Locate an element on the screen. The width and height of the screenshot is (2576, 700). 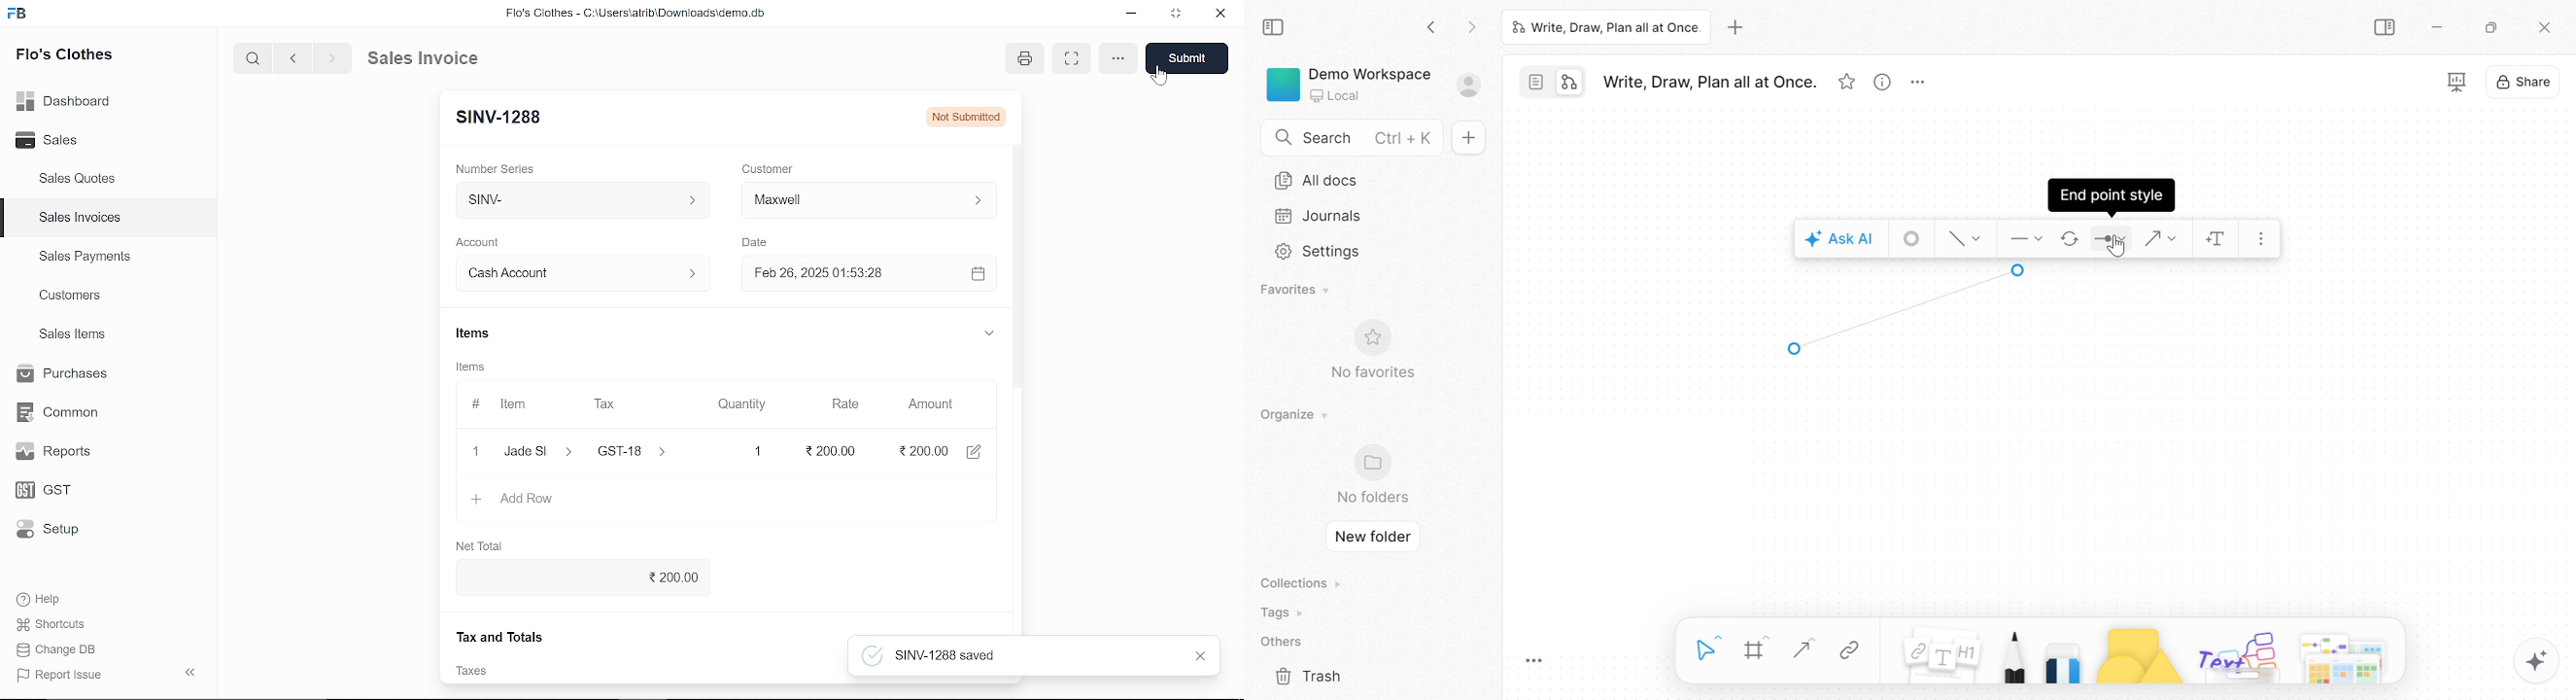
Customer is located at coordinates (770, 168).